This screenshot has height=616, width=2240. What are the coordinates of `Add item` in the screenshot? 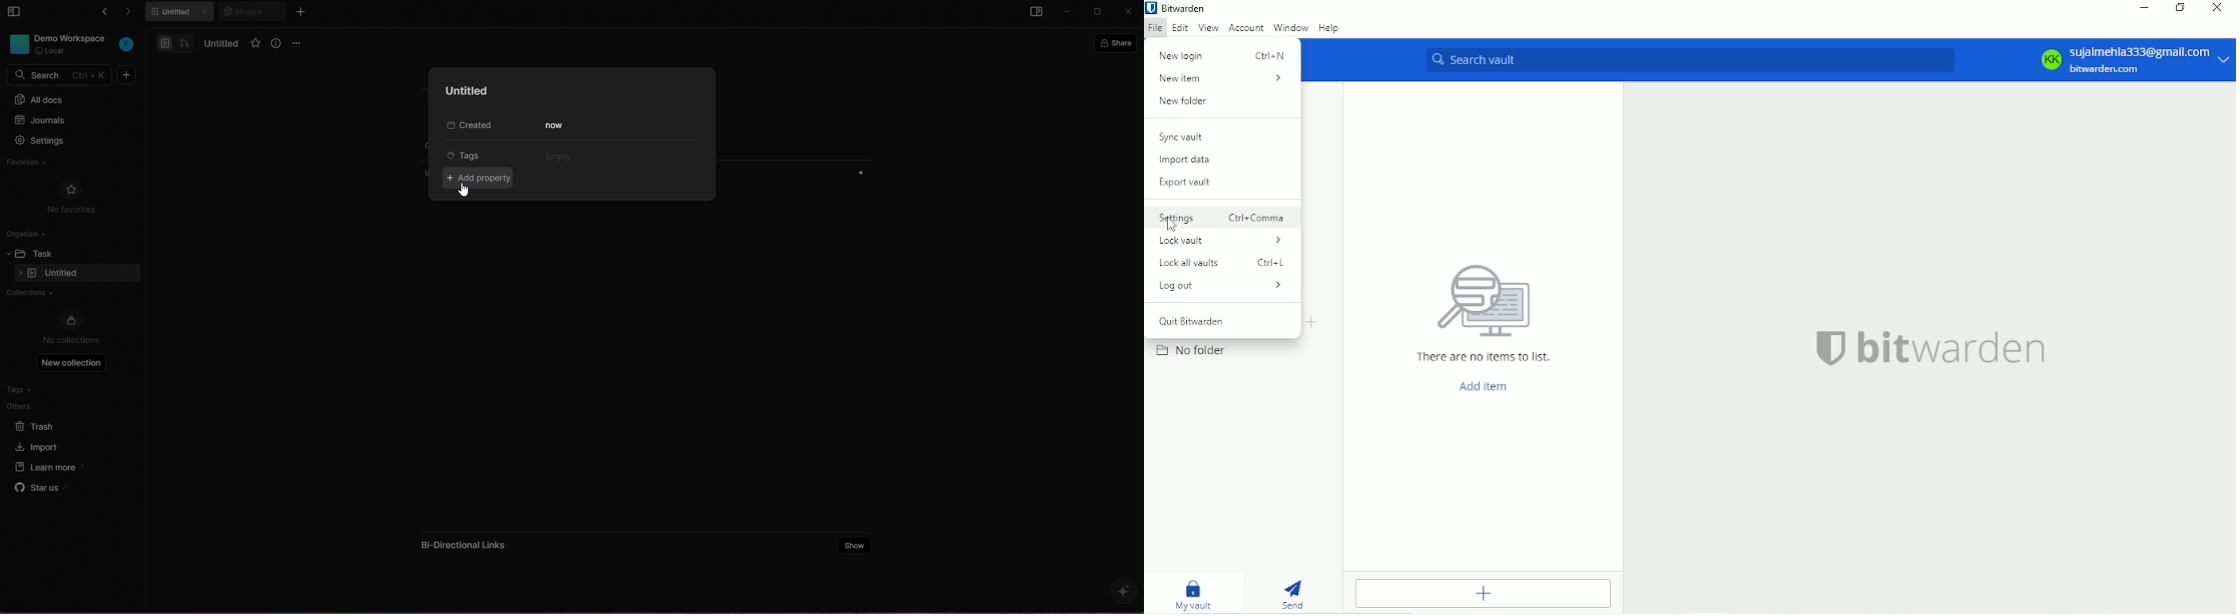 It's located at (1484, 594).